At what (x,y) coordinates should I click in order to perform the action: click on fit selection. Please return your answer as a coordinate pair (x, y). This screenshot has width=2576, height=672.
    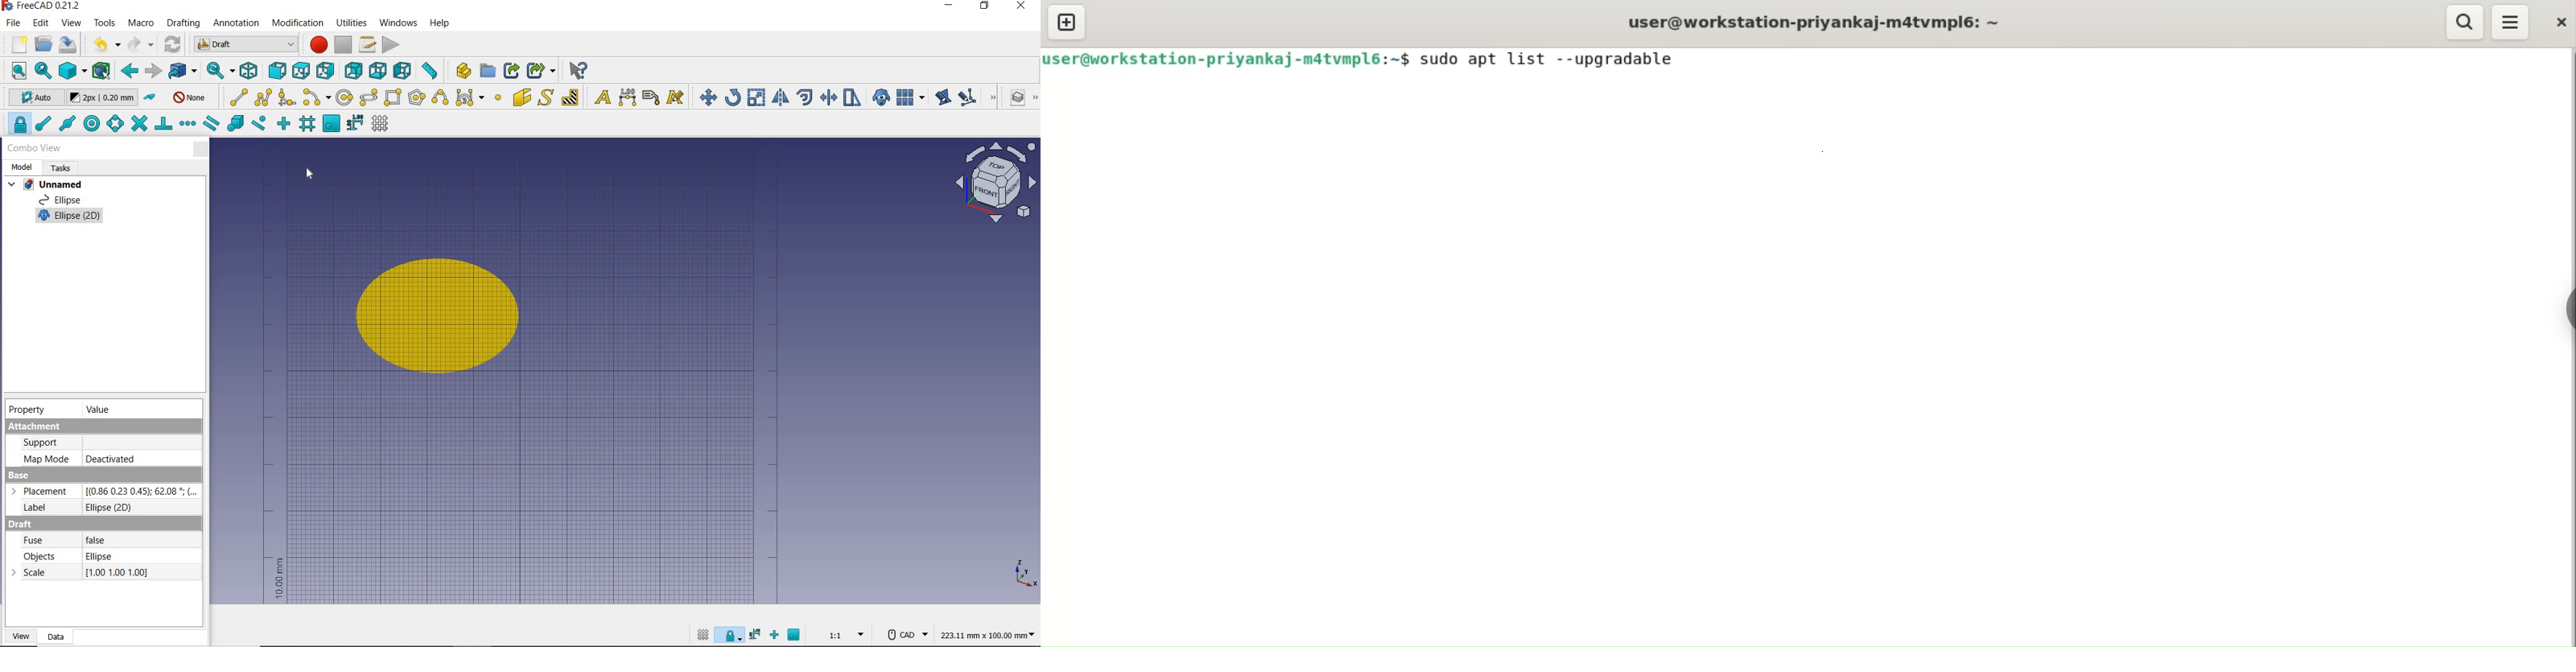
    Looking at the image, I should click on (42, 71).